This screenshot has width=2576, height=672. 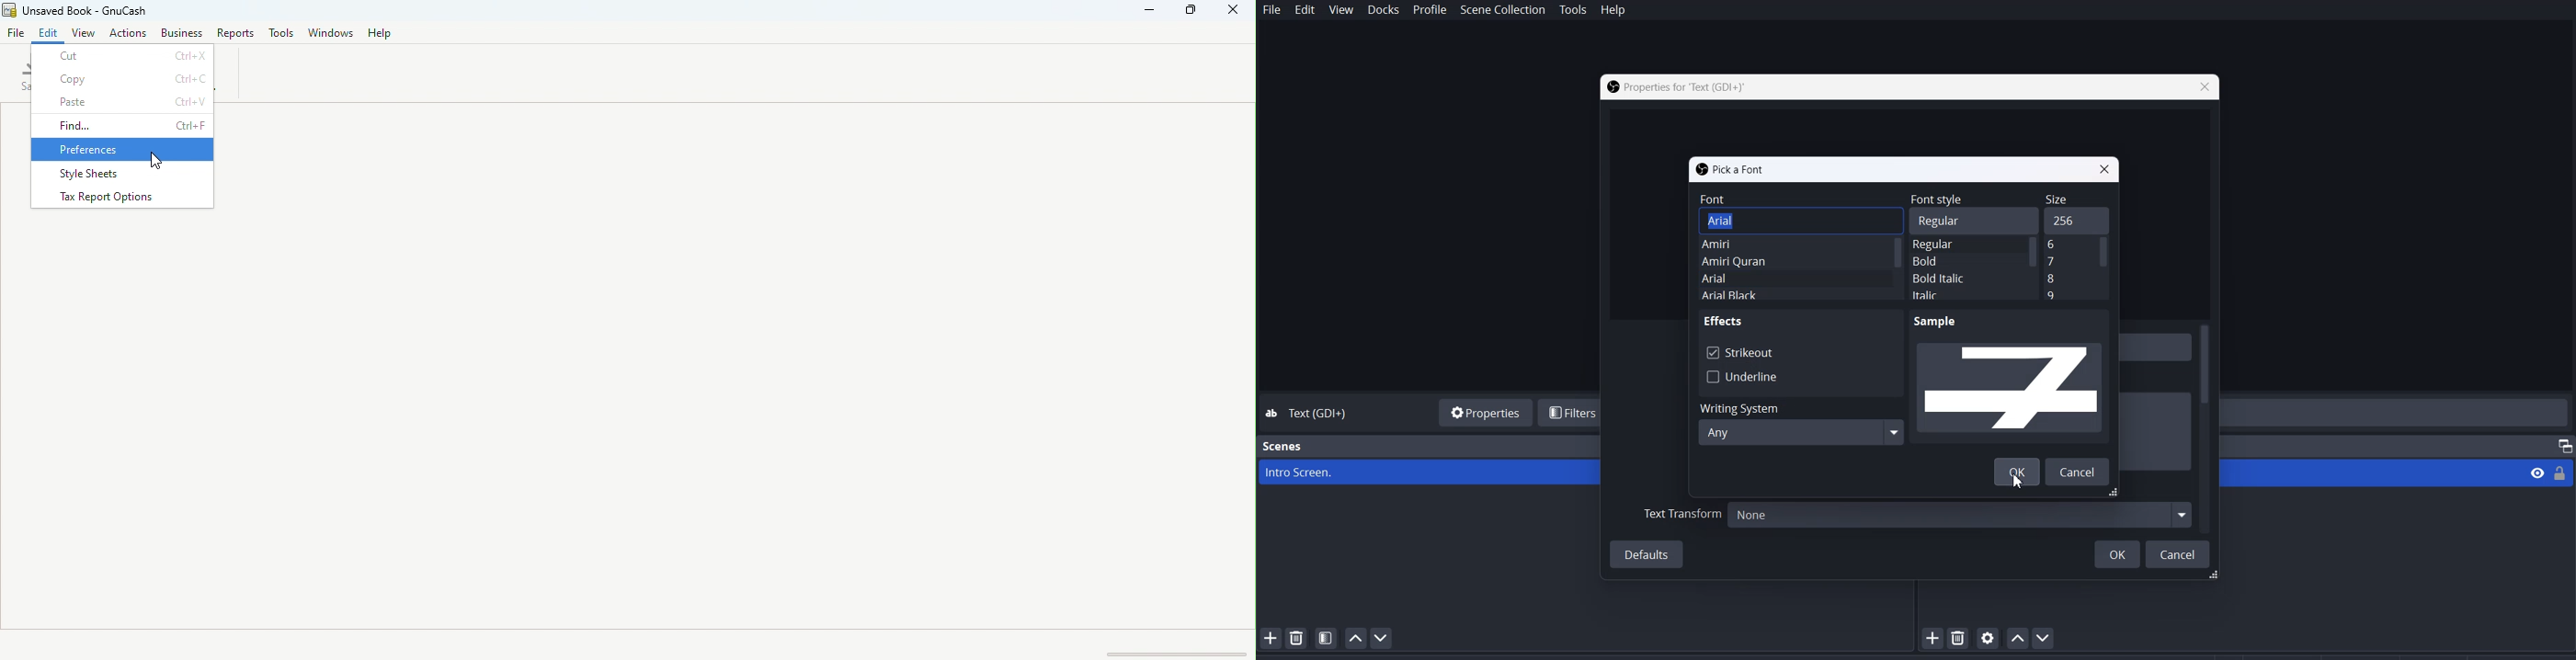 I want to click on Paste, so click(x=125, y=104).